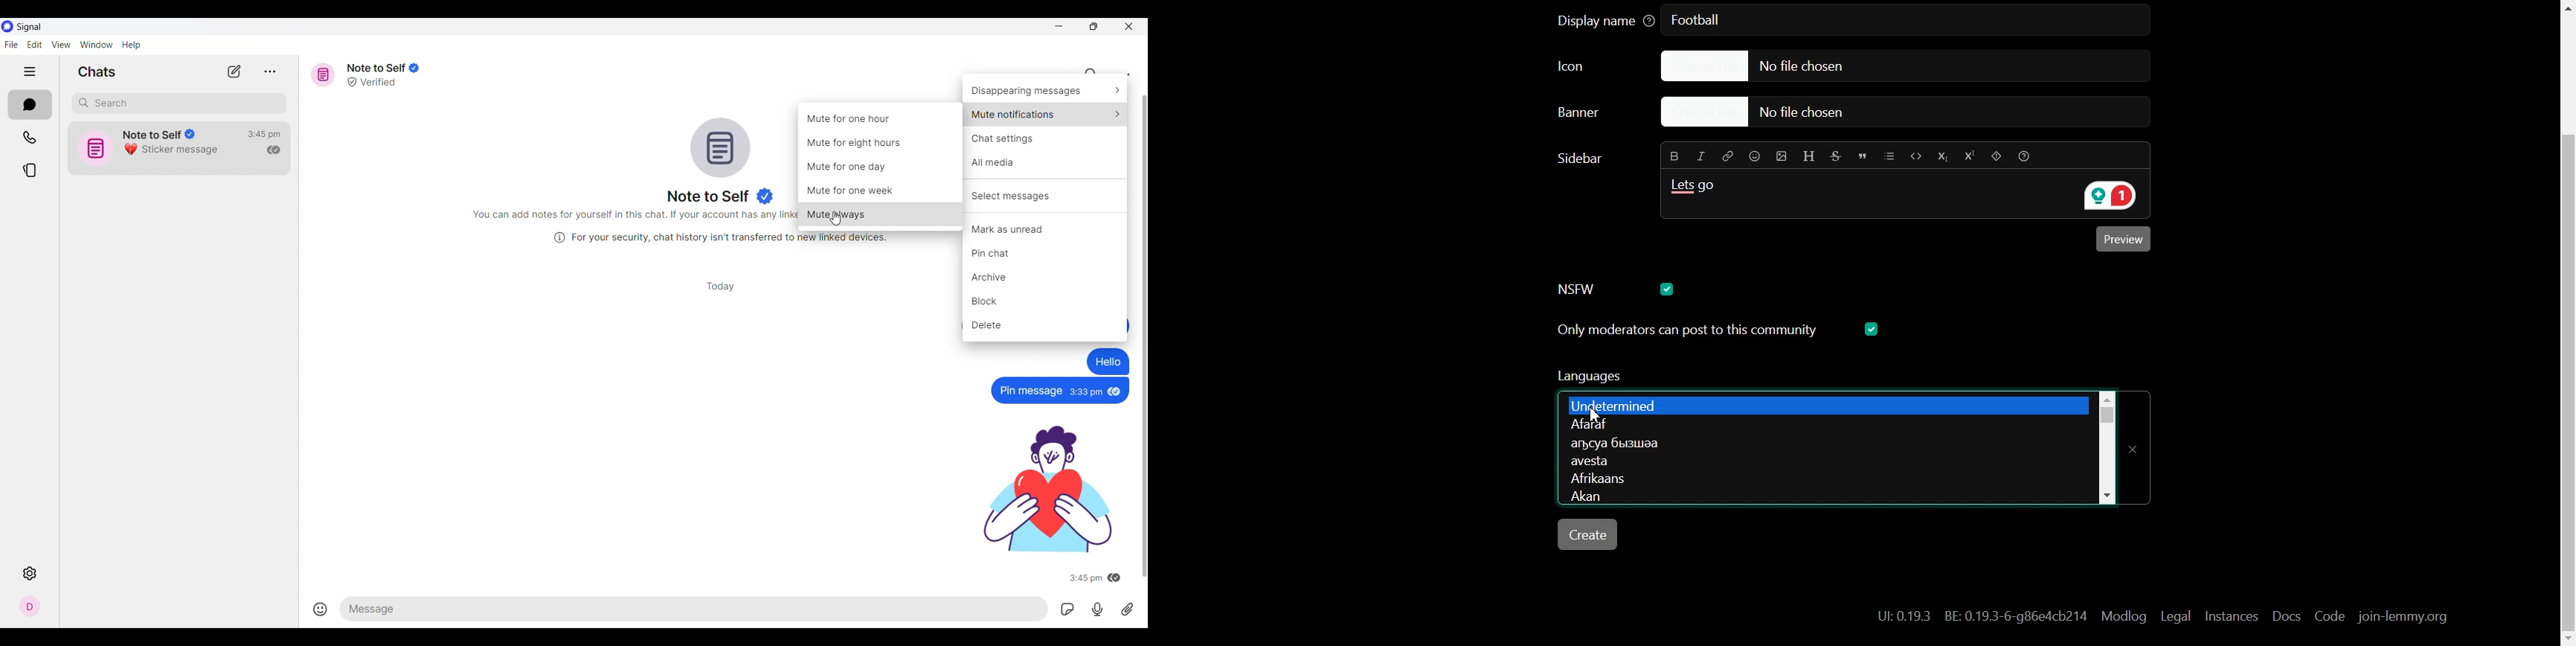 This screenshot has width=2576, height=672. Describe the element at coordinates (61, 44) in the screenshot. I see `View menu` at that location.